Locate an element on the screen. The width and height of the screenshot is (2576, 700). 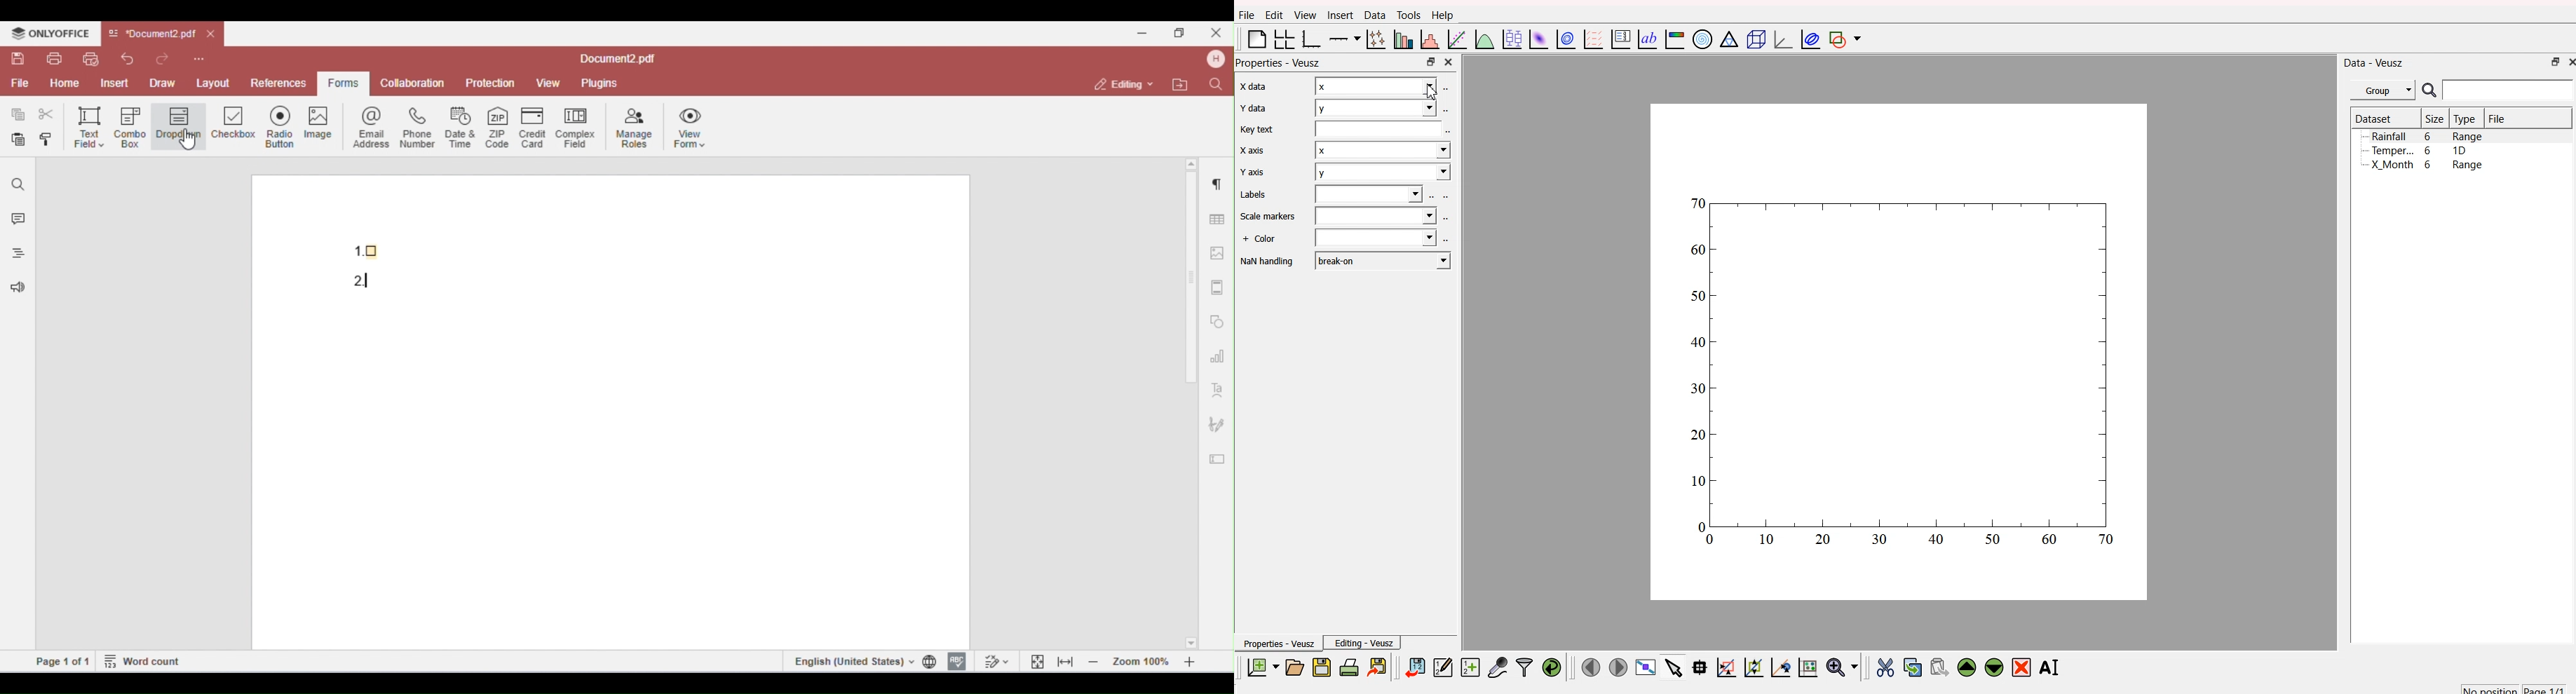
Key text is located at coordinates (1258, 130).